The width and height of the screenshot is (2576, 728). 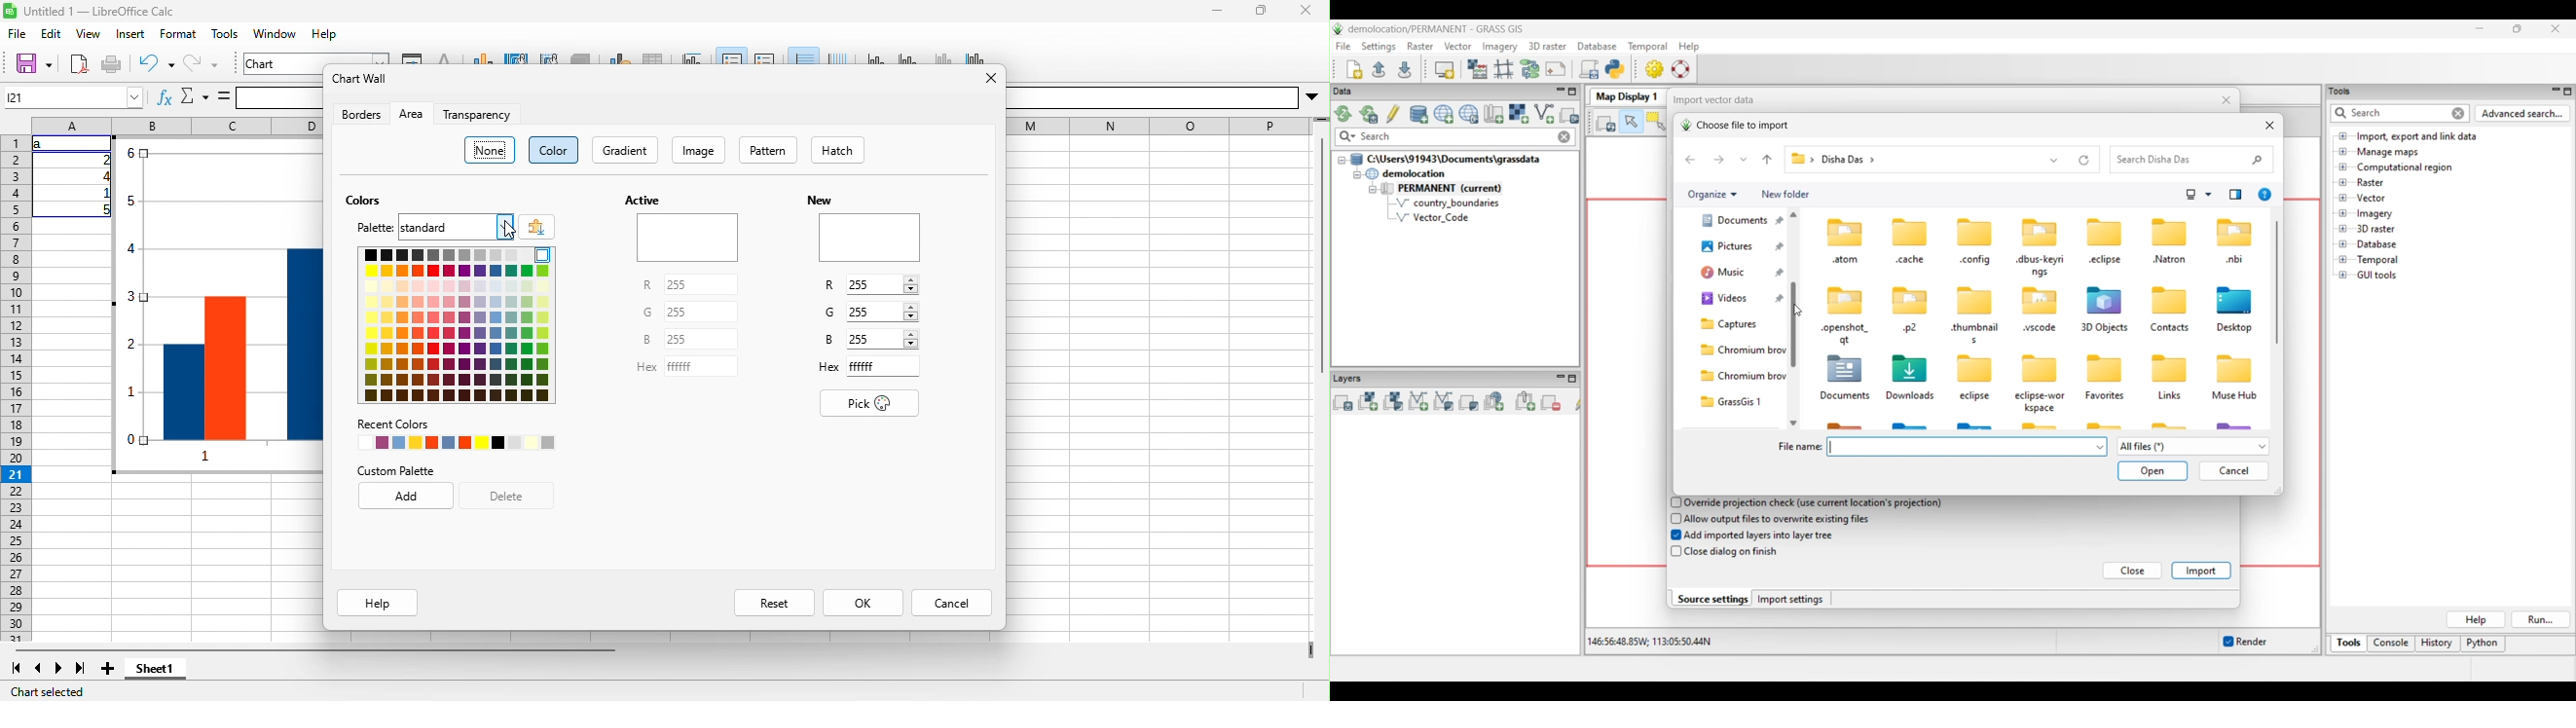 I want to click on Input G value, so click(x=873, y=312).